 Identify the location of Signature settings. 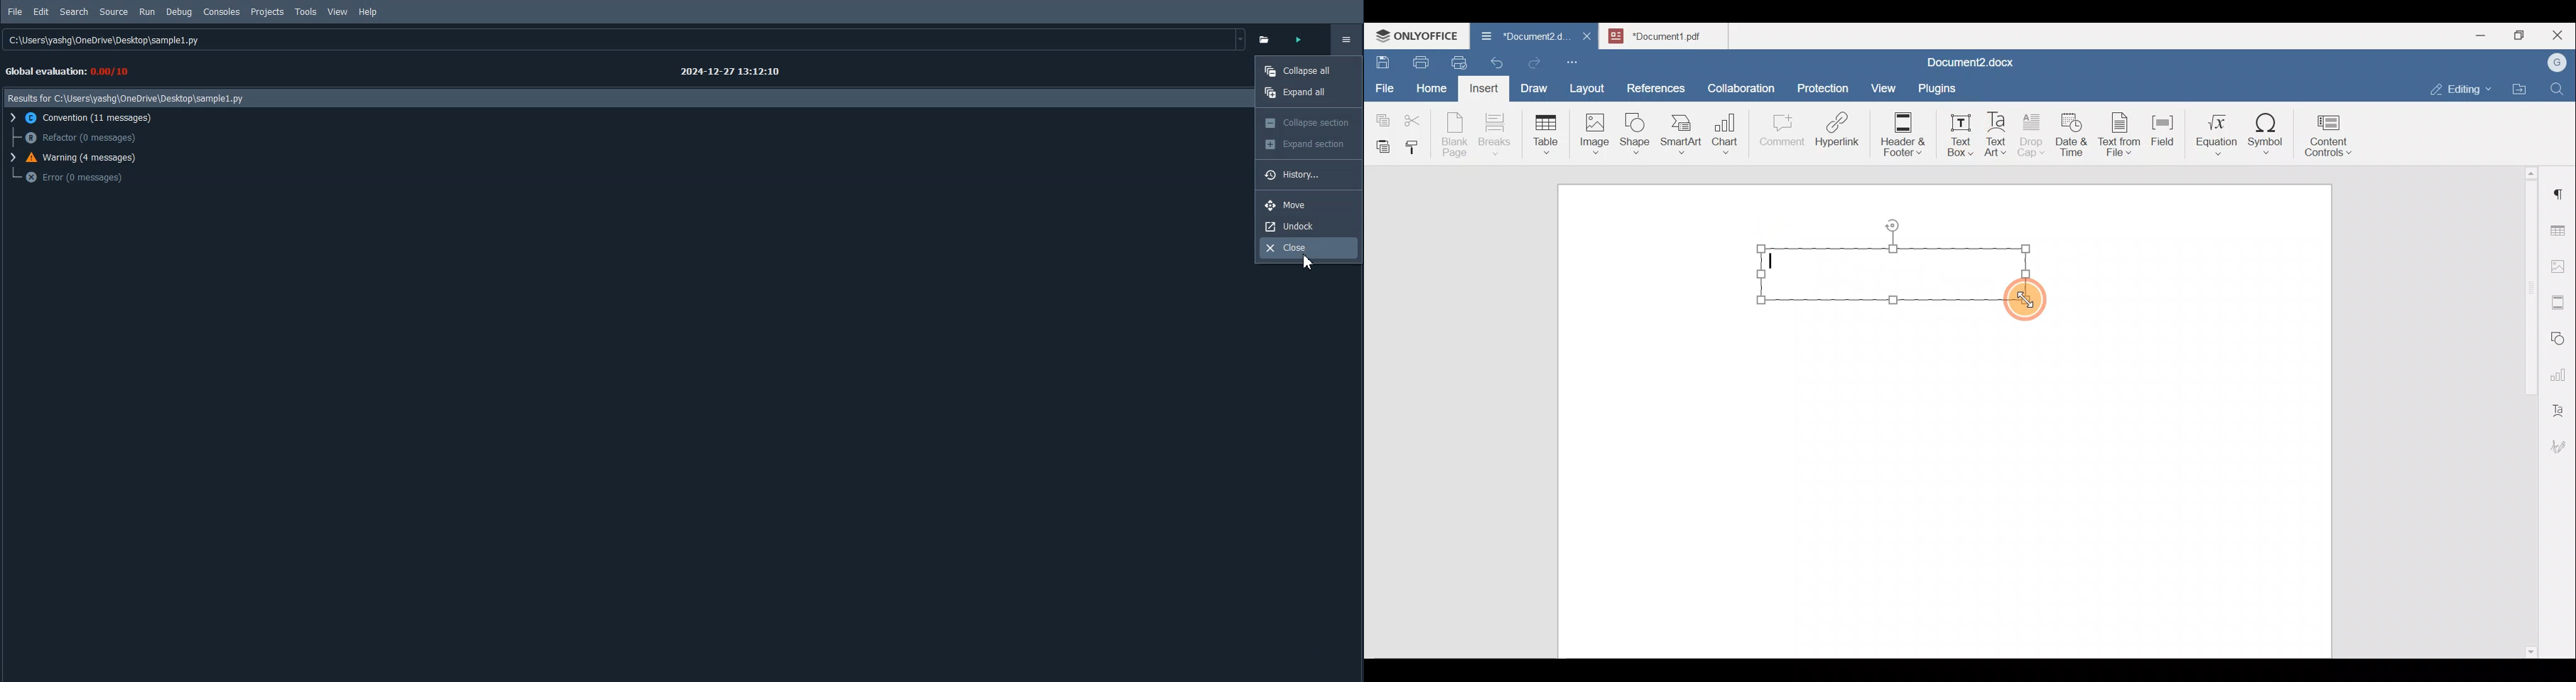
(2562, 442).